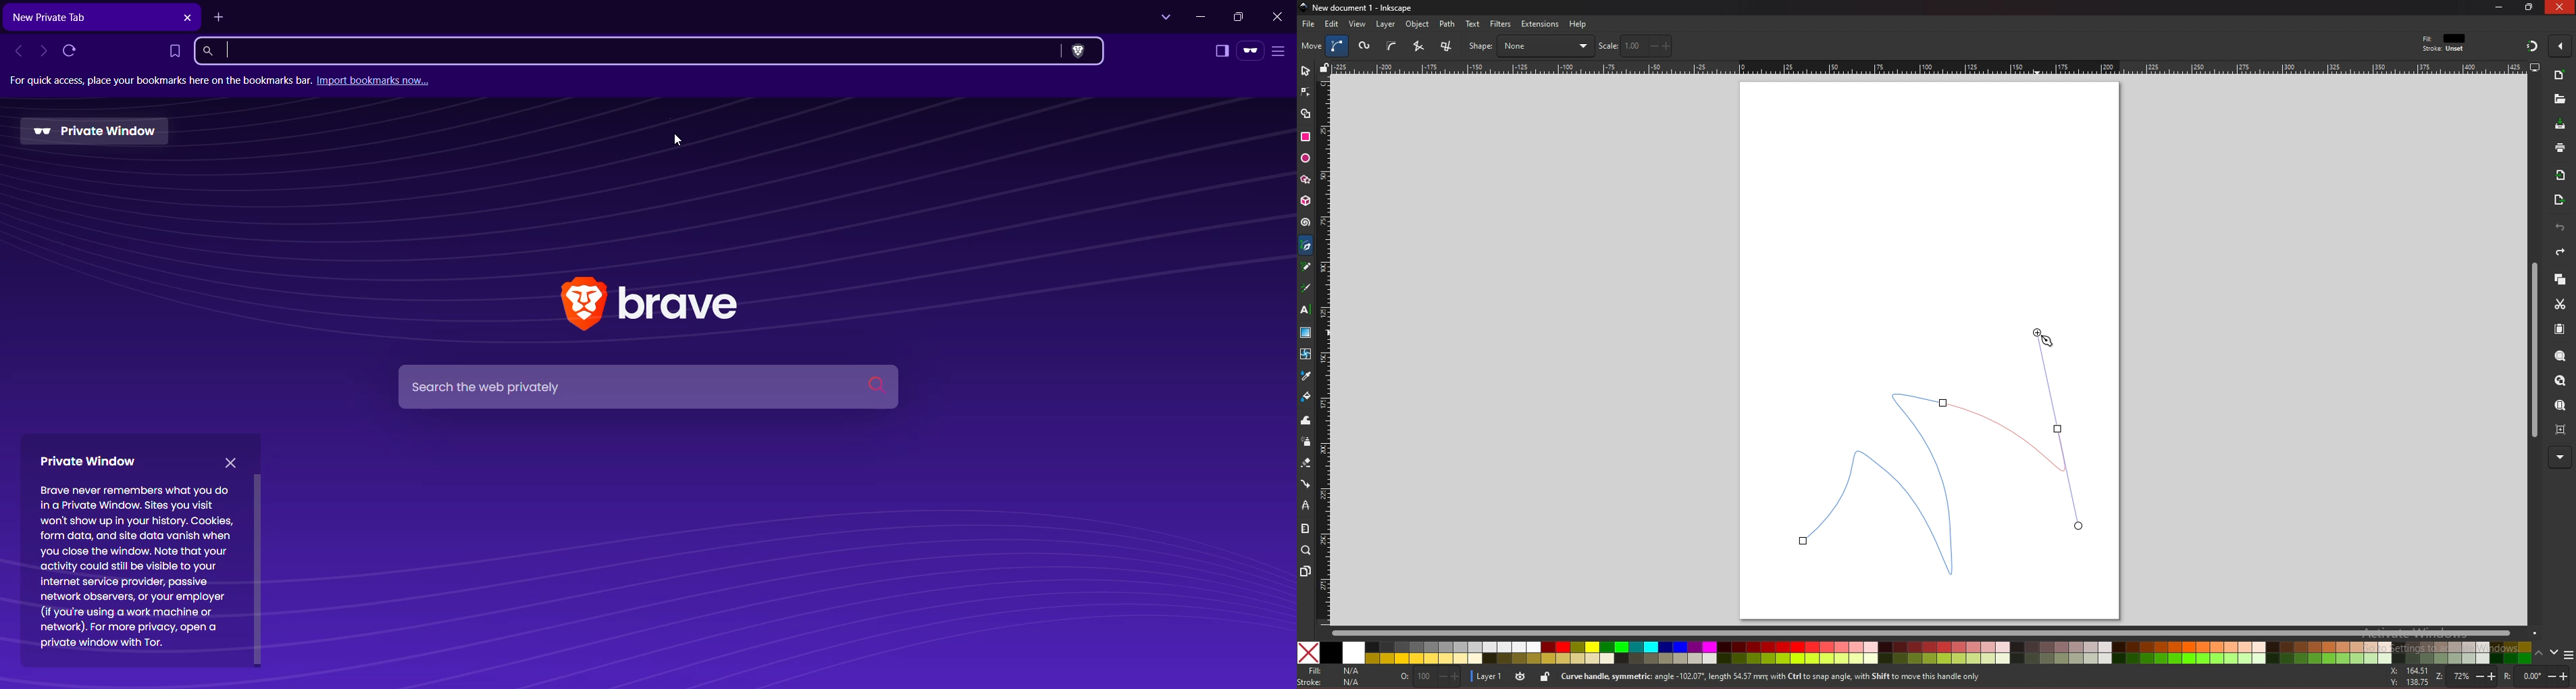  What do you see at coordinates (1306, 114) in the screenshot?
I see `shape builder` at bounding box center [1306, 114].